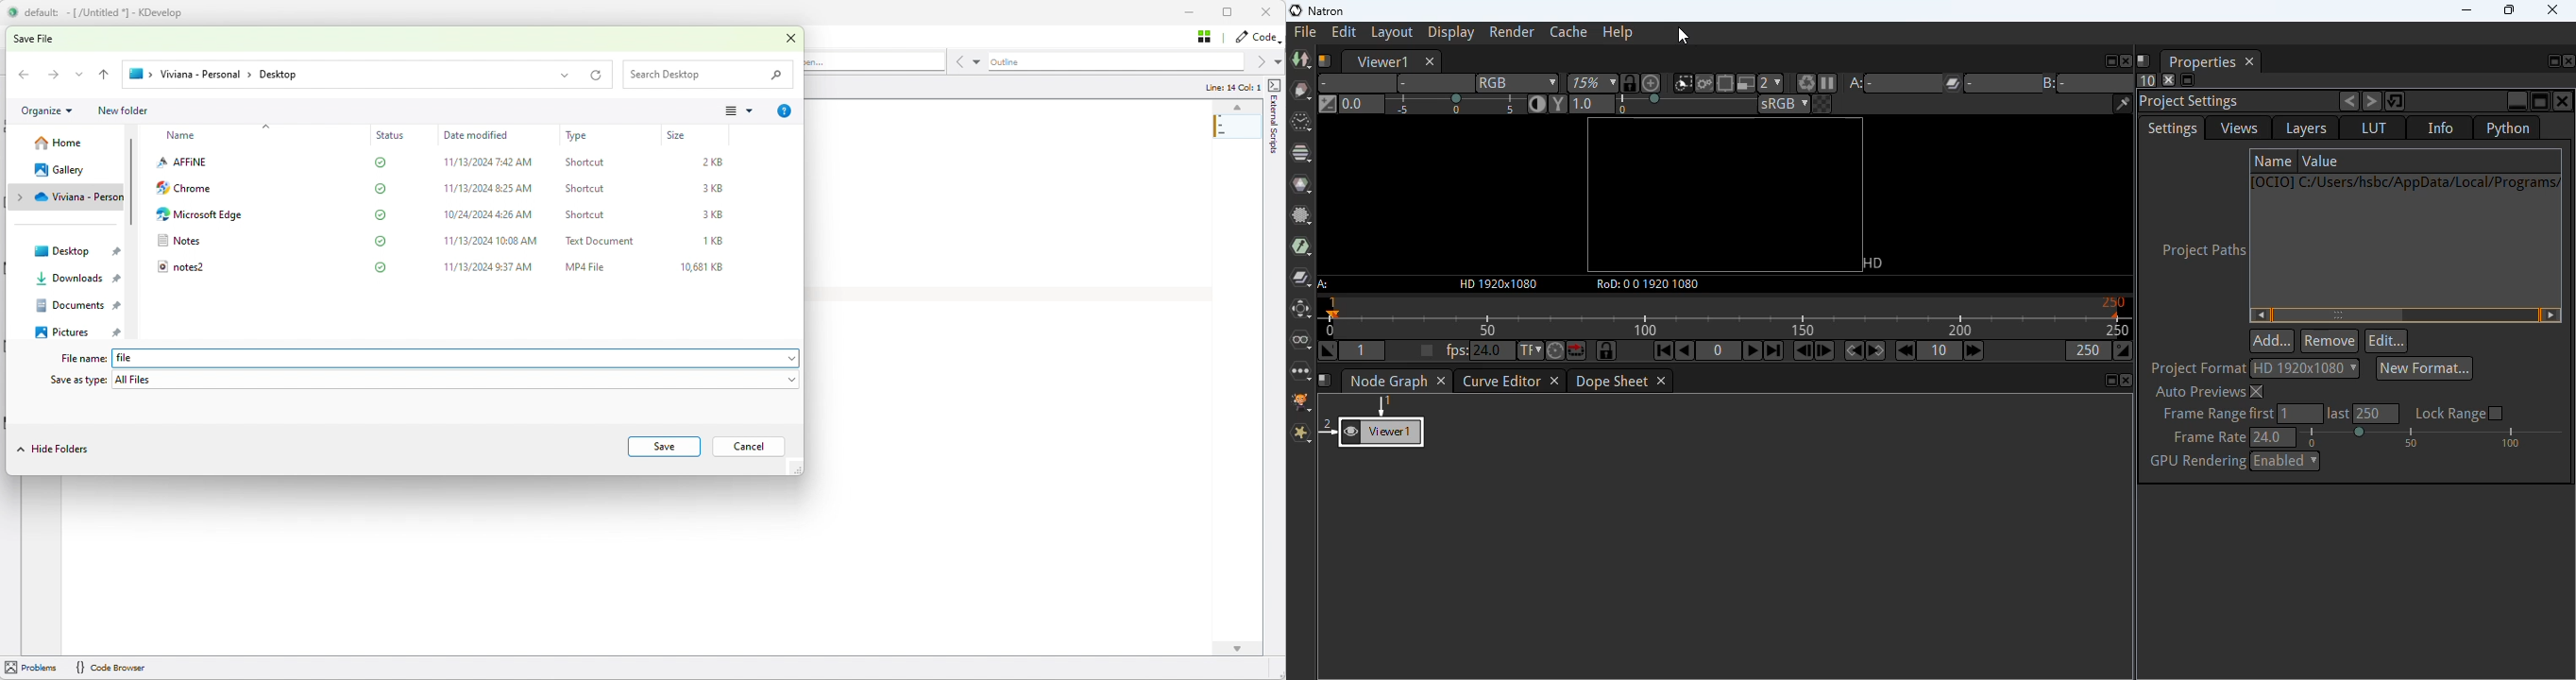 This screenshot has width=2576, height=700. What do you see at coordinates (83, 332) in the screenshot?
I see `Pictures` at bounding box center [83, 332].